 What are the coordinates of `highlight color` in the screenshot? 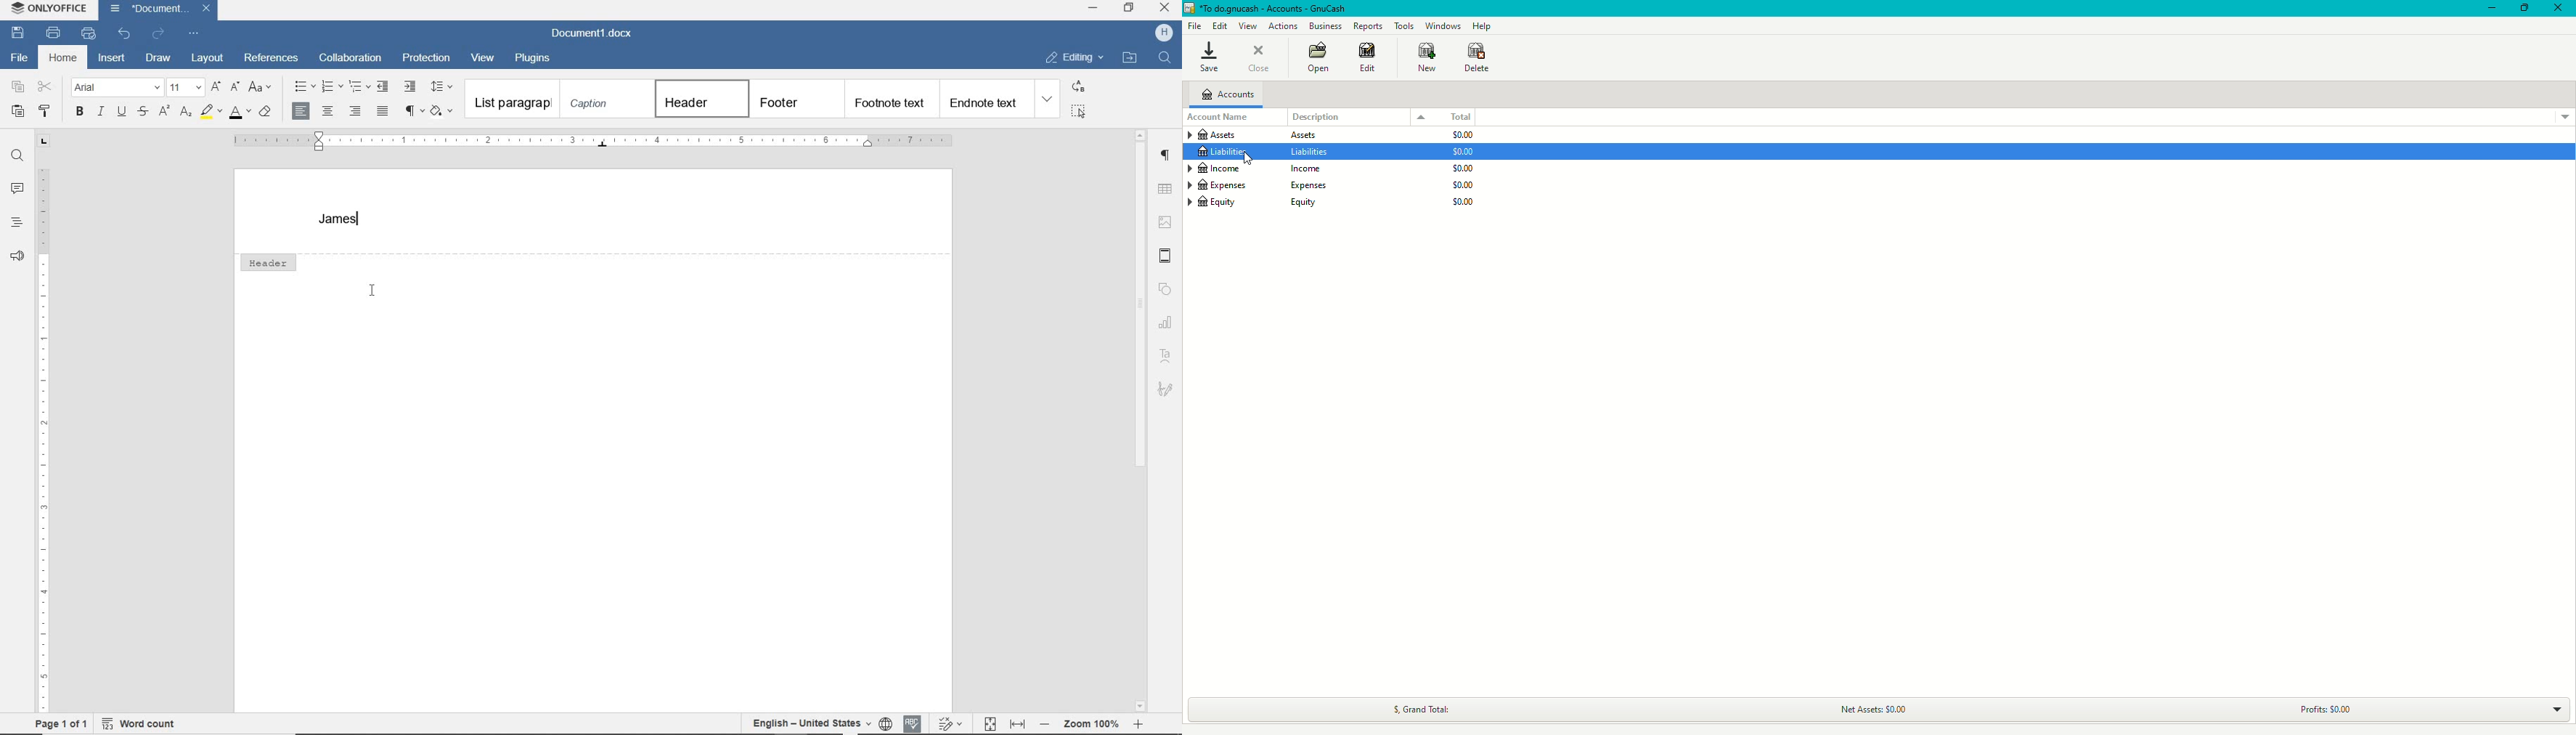 It's located at (210, 113).